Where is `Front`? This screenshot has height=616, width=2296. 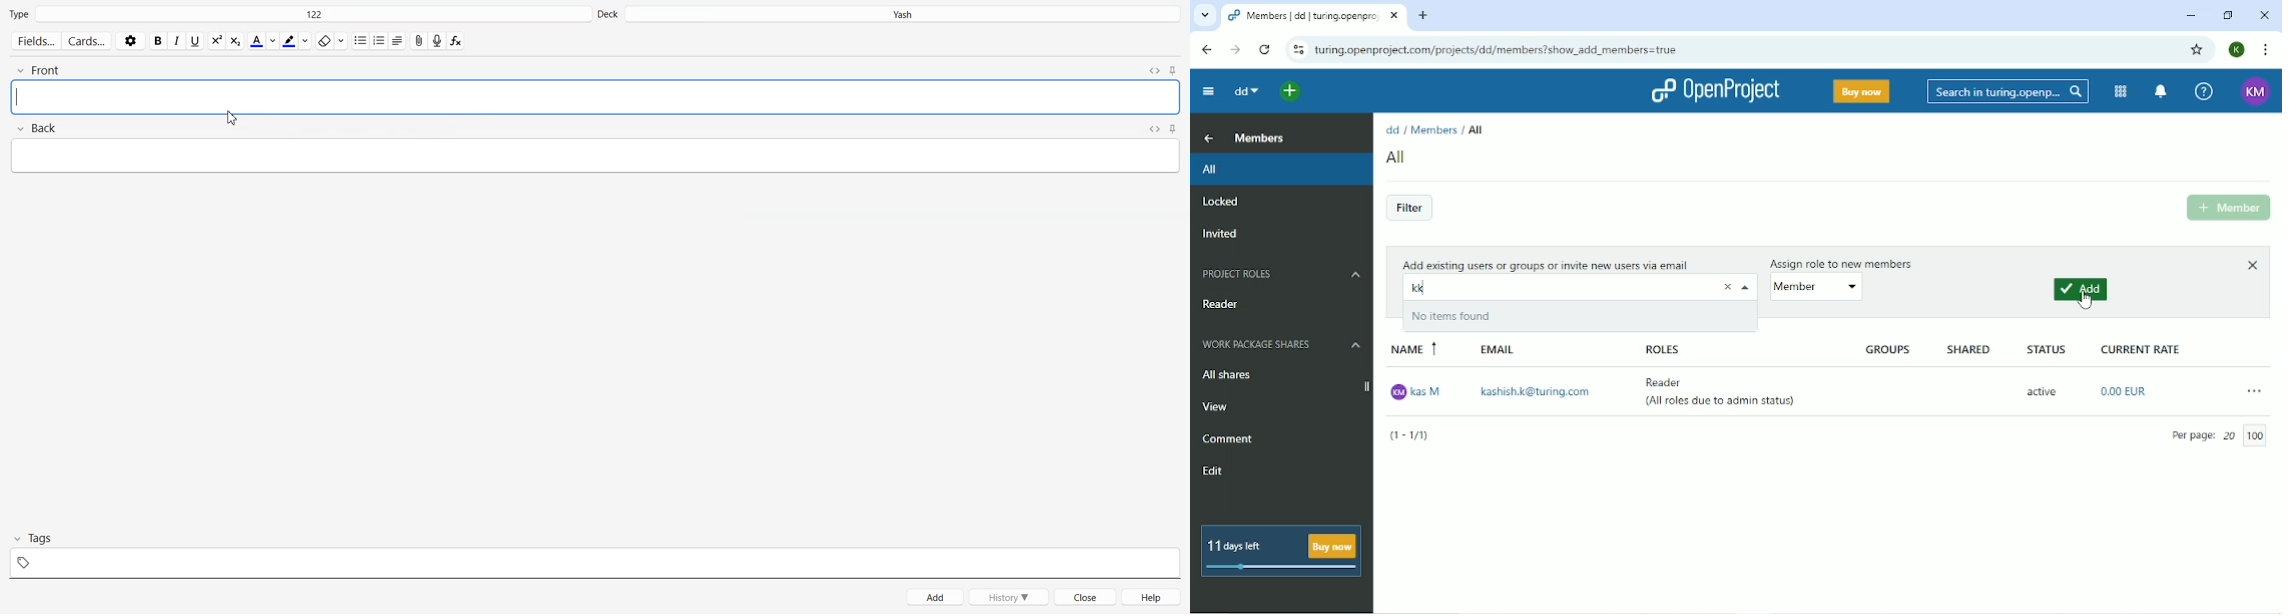
Front is located at coordinates (596, 89).